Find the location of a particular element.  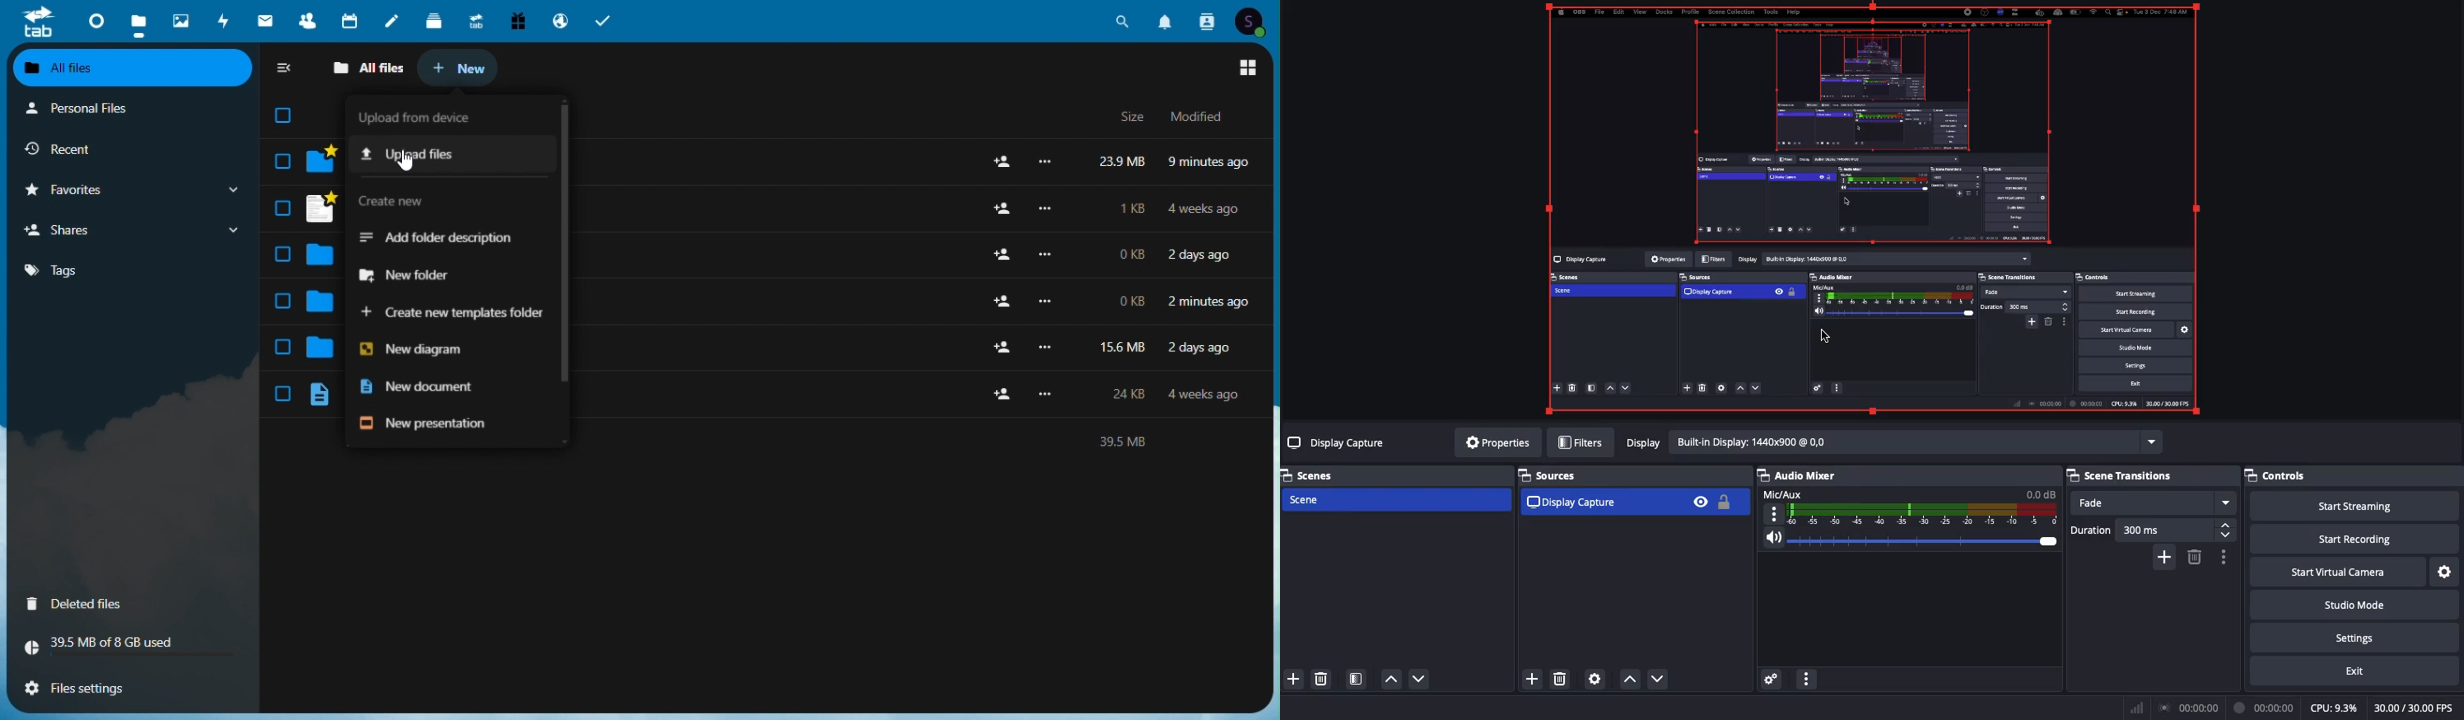

free trail is located at coordinates (517, 19).